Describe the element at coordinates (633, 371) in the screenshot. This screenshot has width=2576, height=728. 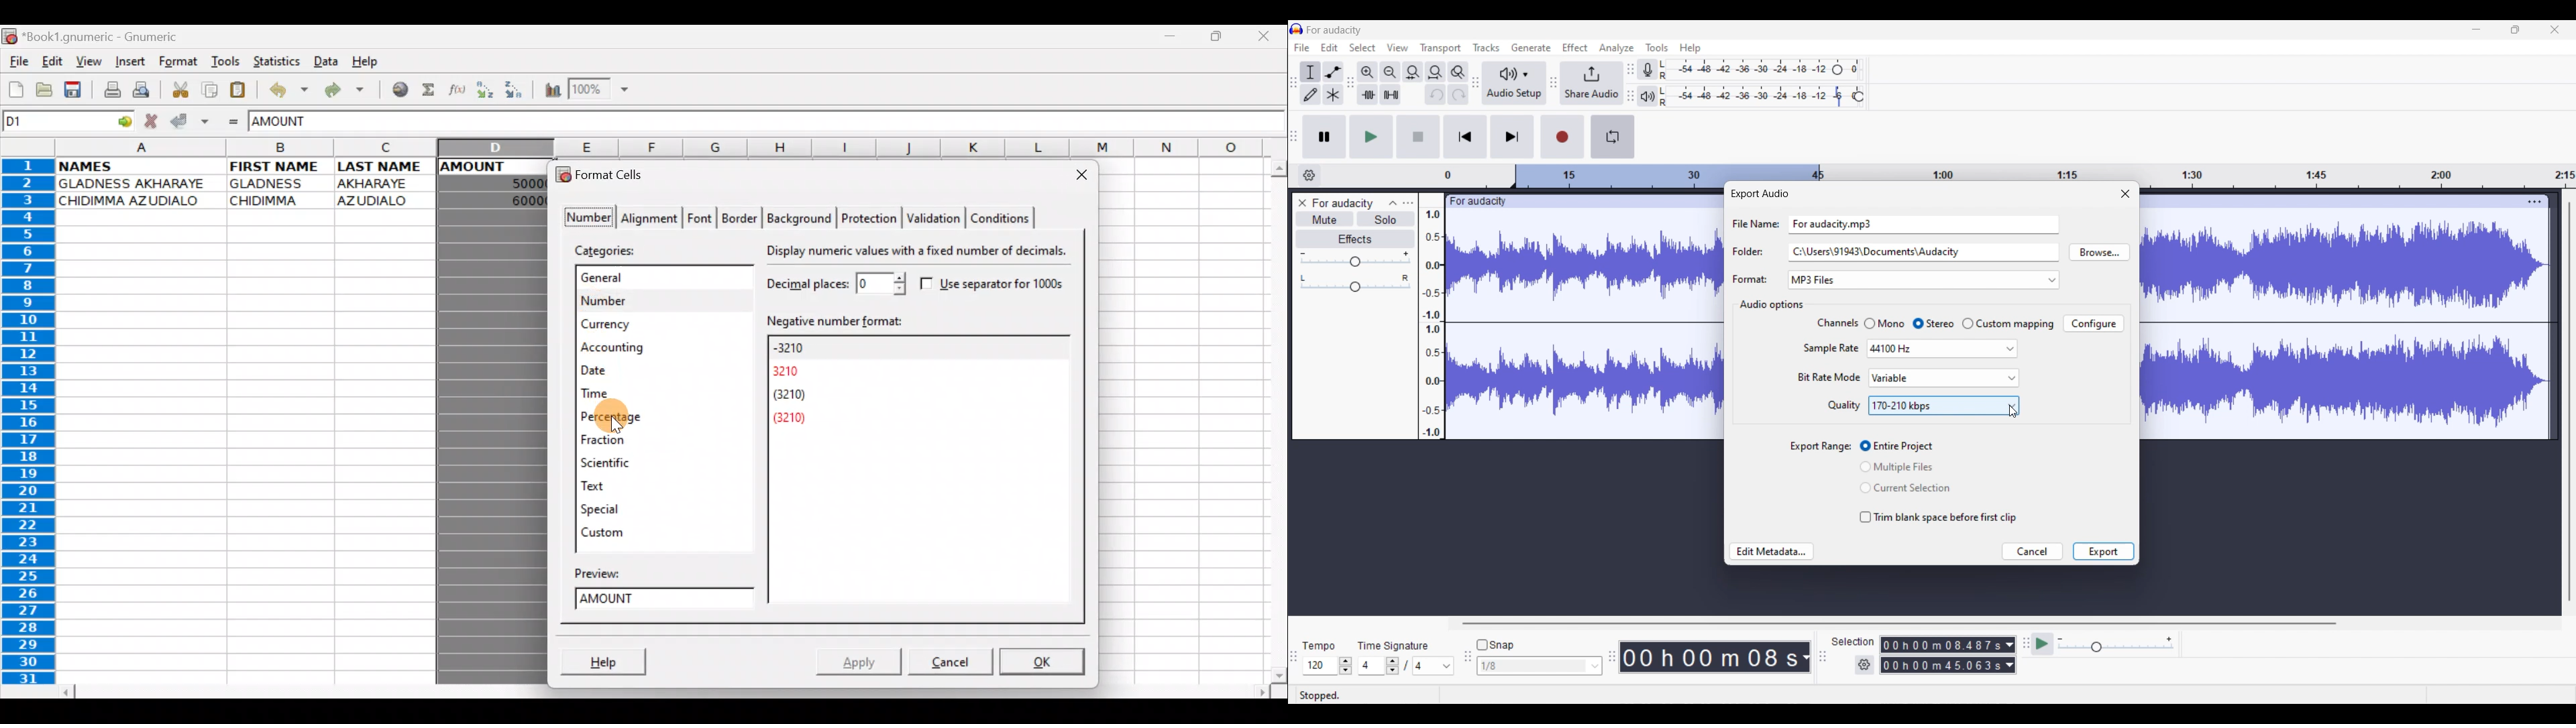
I see `Date` at that location.